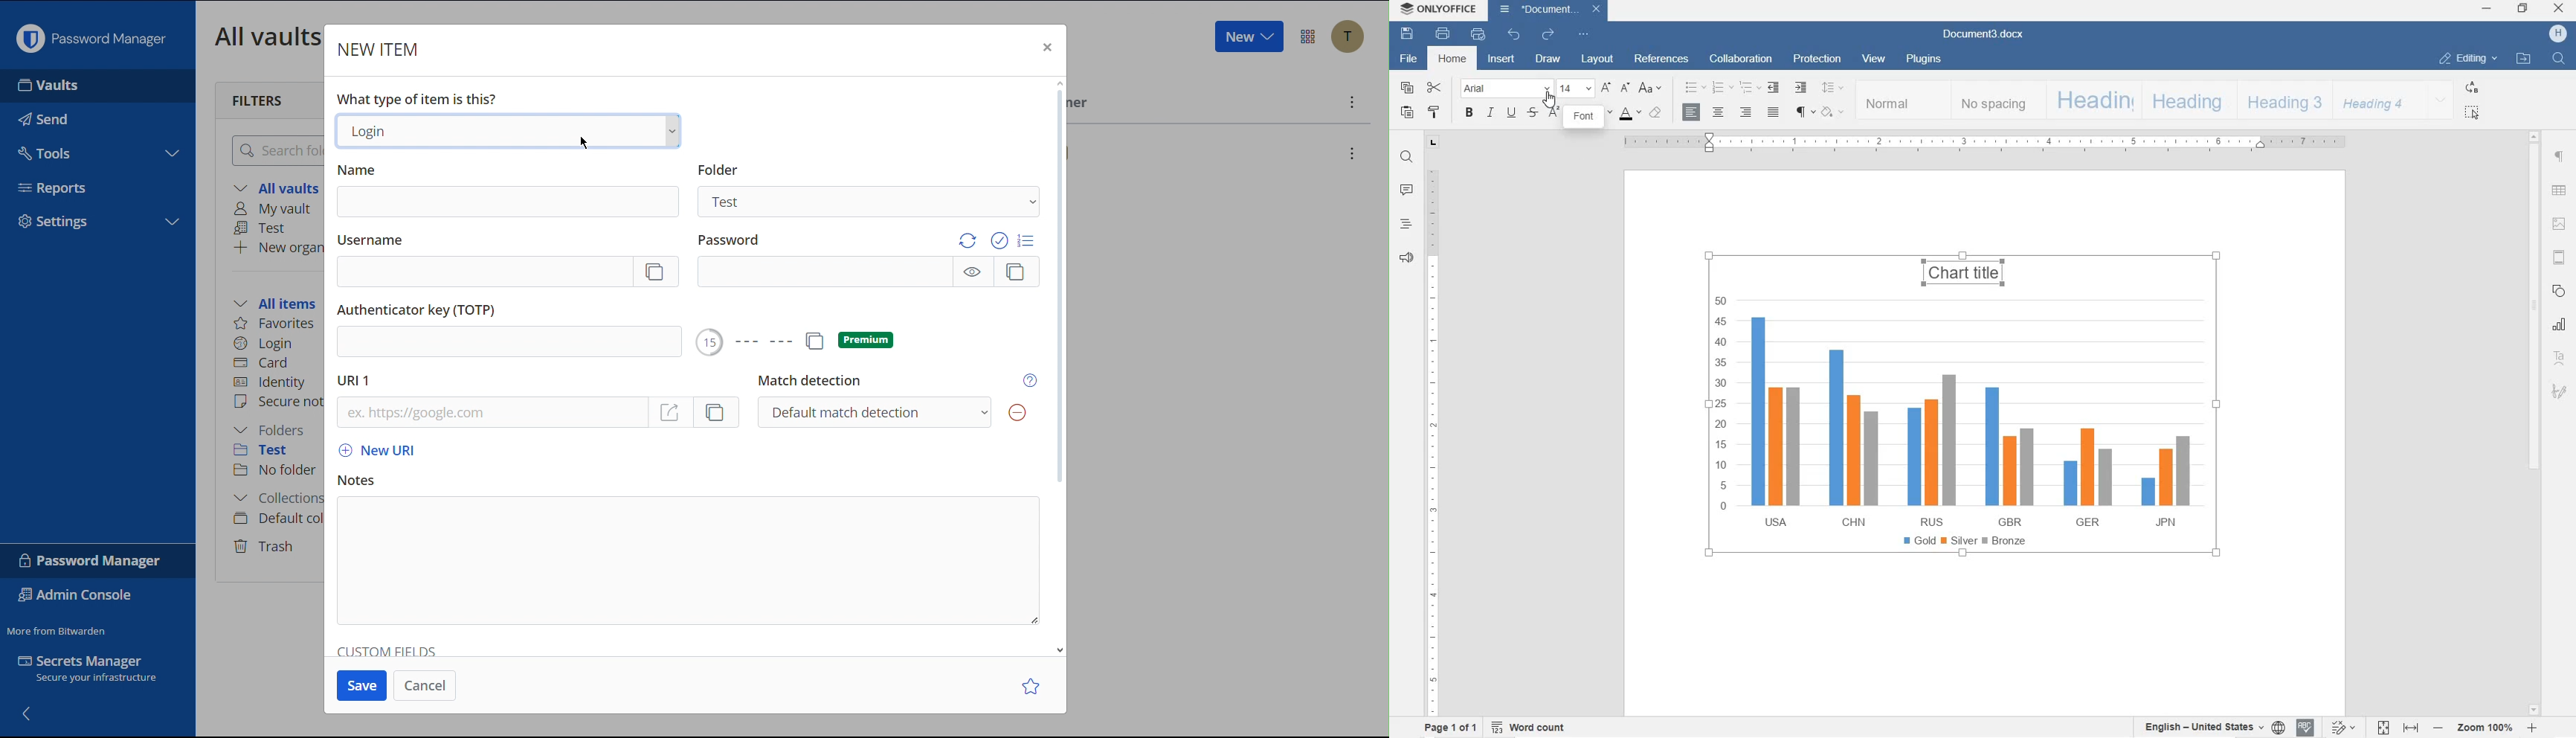  I want to click on Secure, so click(277, 403).